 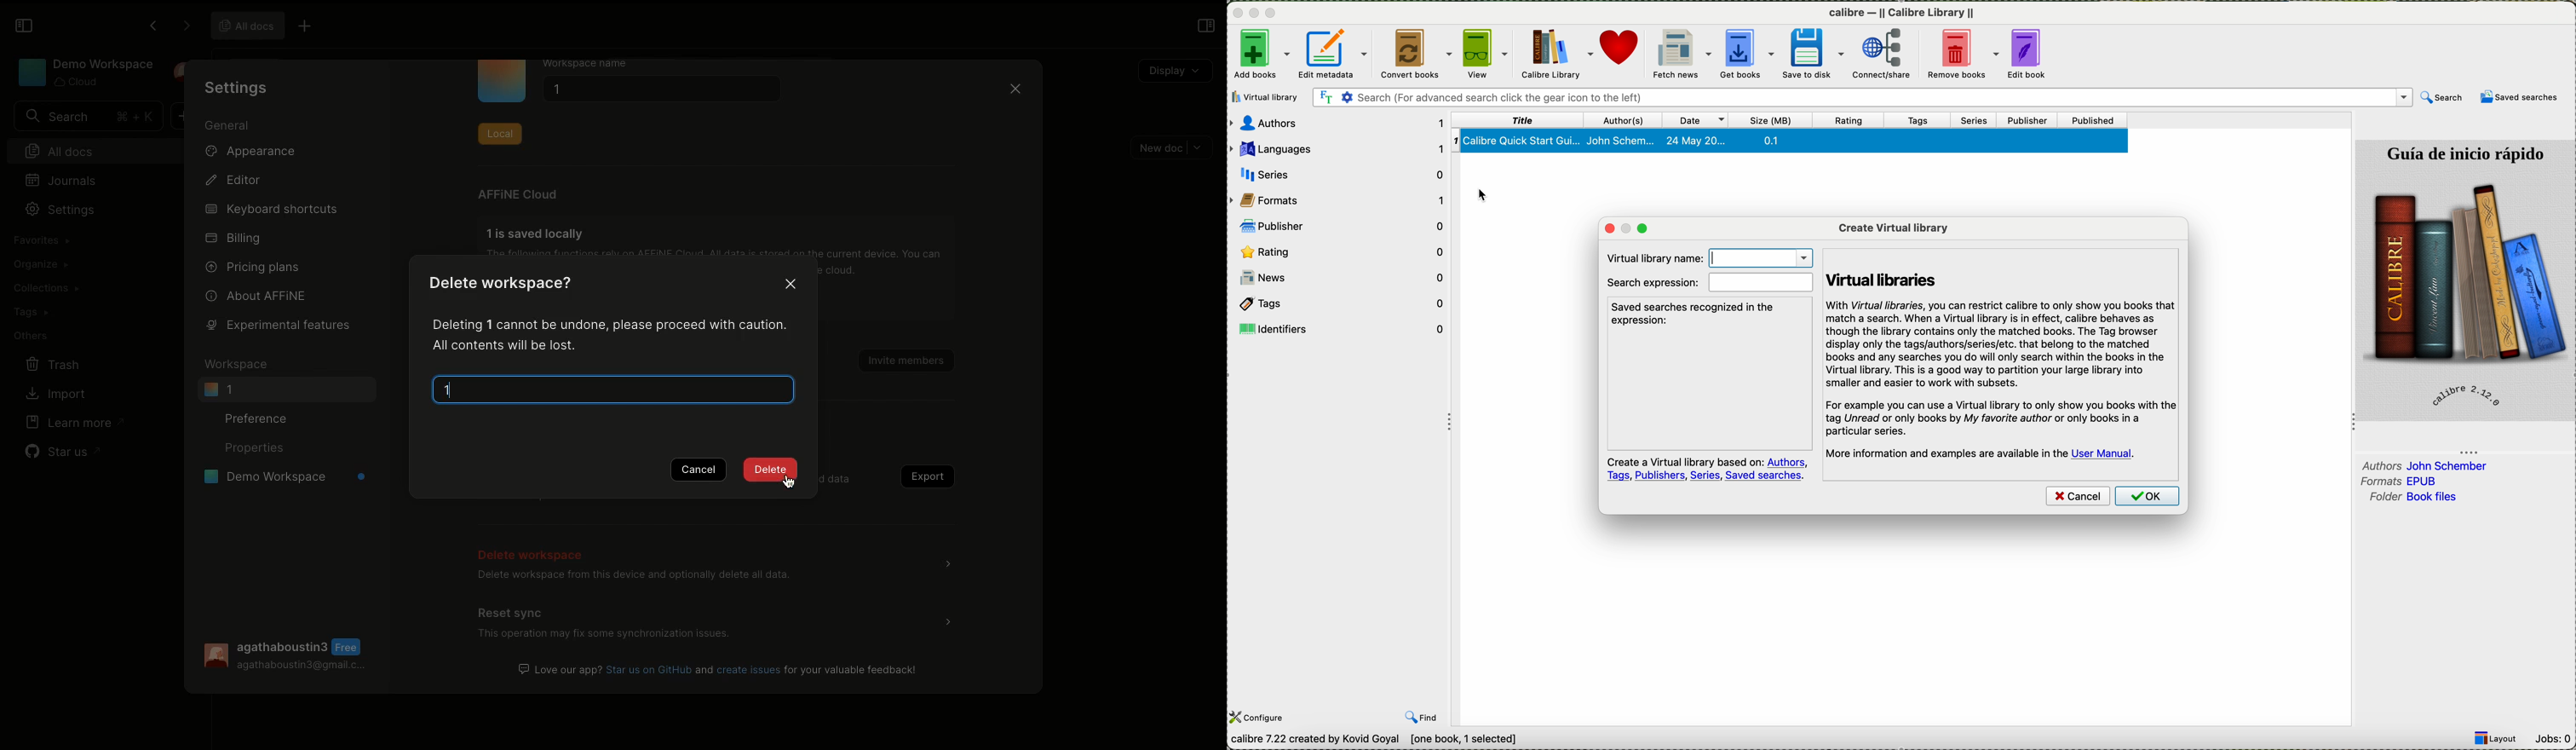 What do you see at coordinates (1776, 119) in the screenshot?
I see `size` at bounding box center [1776, 119].